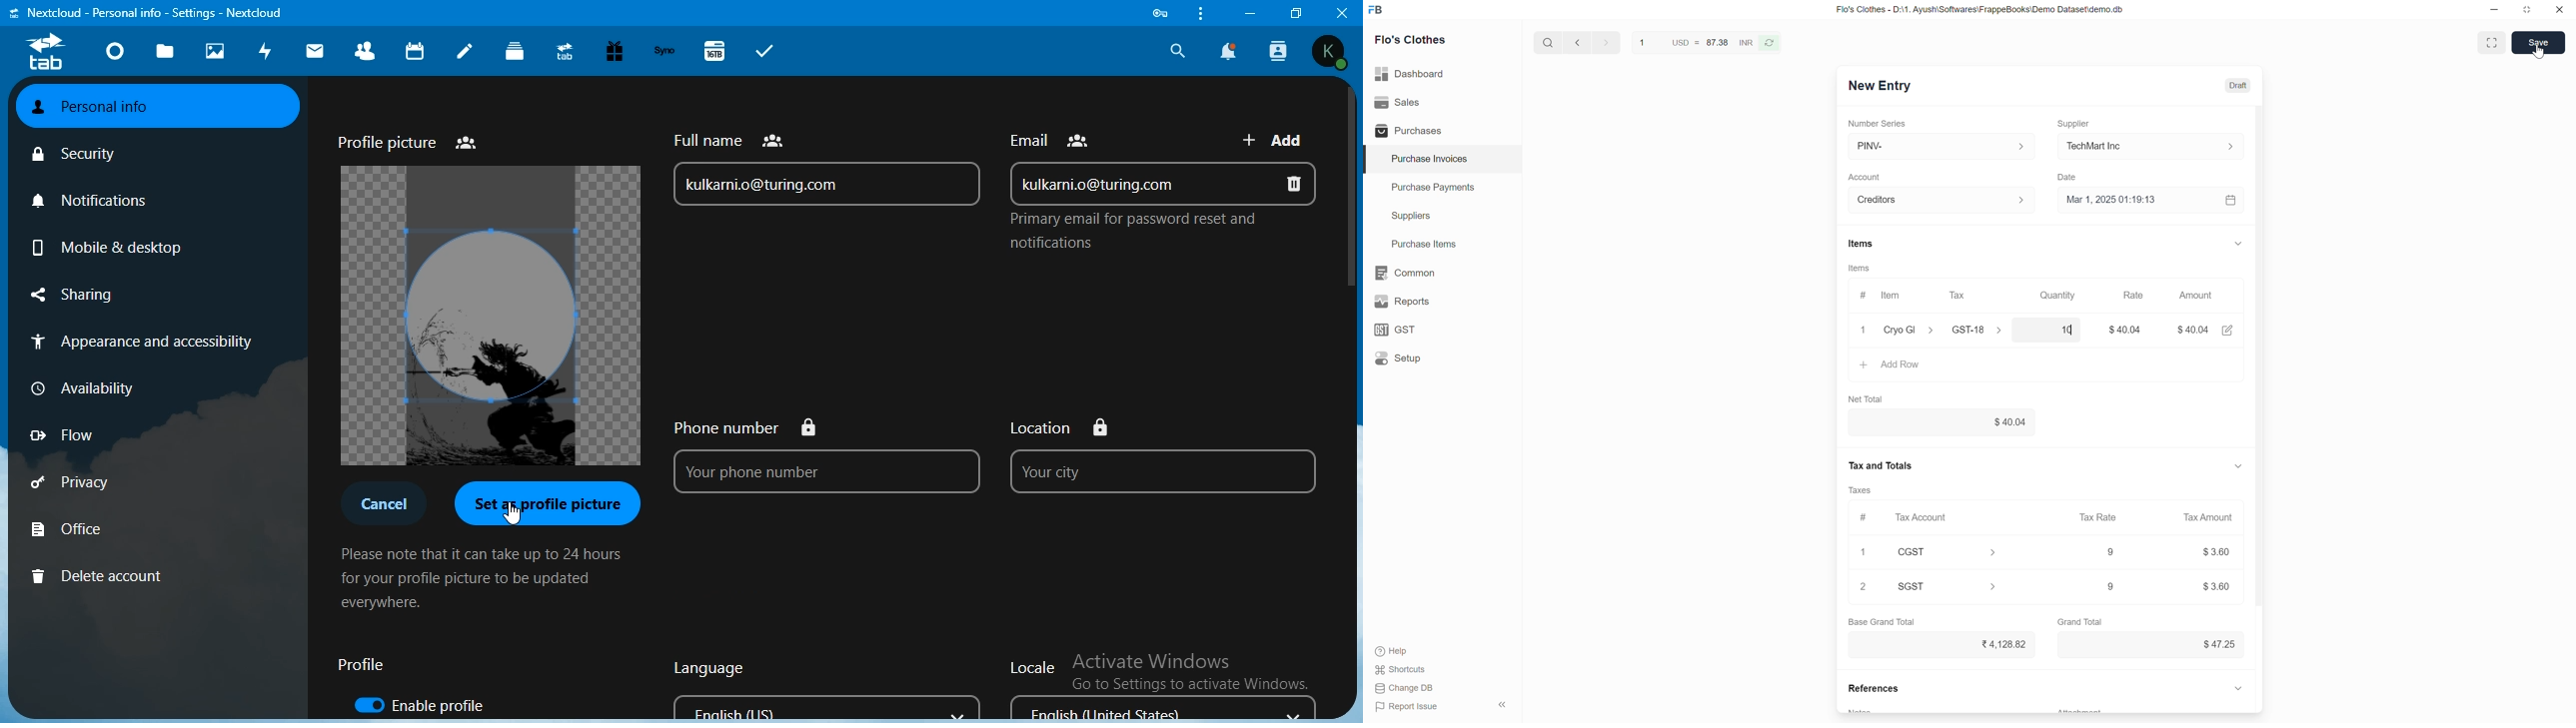 The width and height of the screenshot is (2576, 728). Describe the element at coordinates (1979, 10) in the screenshot. I see `Flo's Clothes - D:\1. Ayush\Softwares\FrappeBooks\Demo Dataset\demo.db` at that location.